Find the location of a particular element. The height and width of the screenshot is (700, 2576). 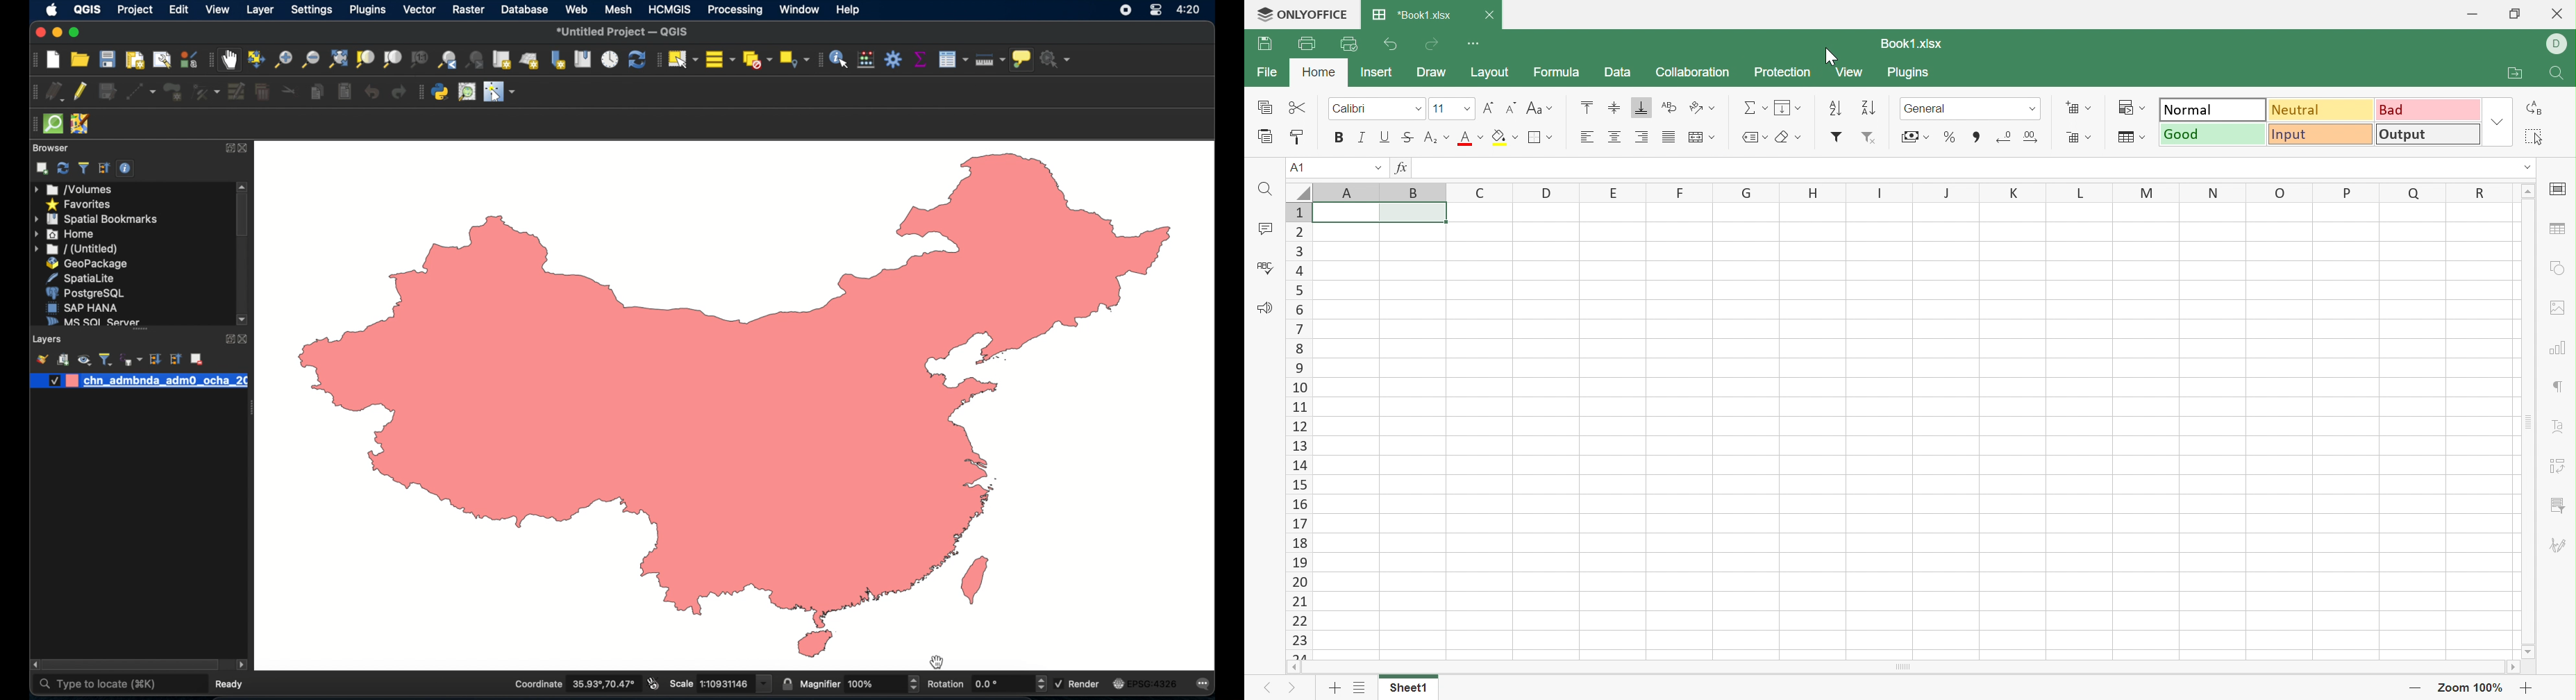

Decrease decimal is located at coordinates (2005, 135).